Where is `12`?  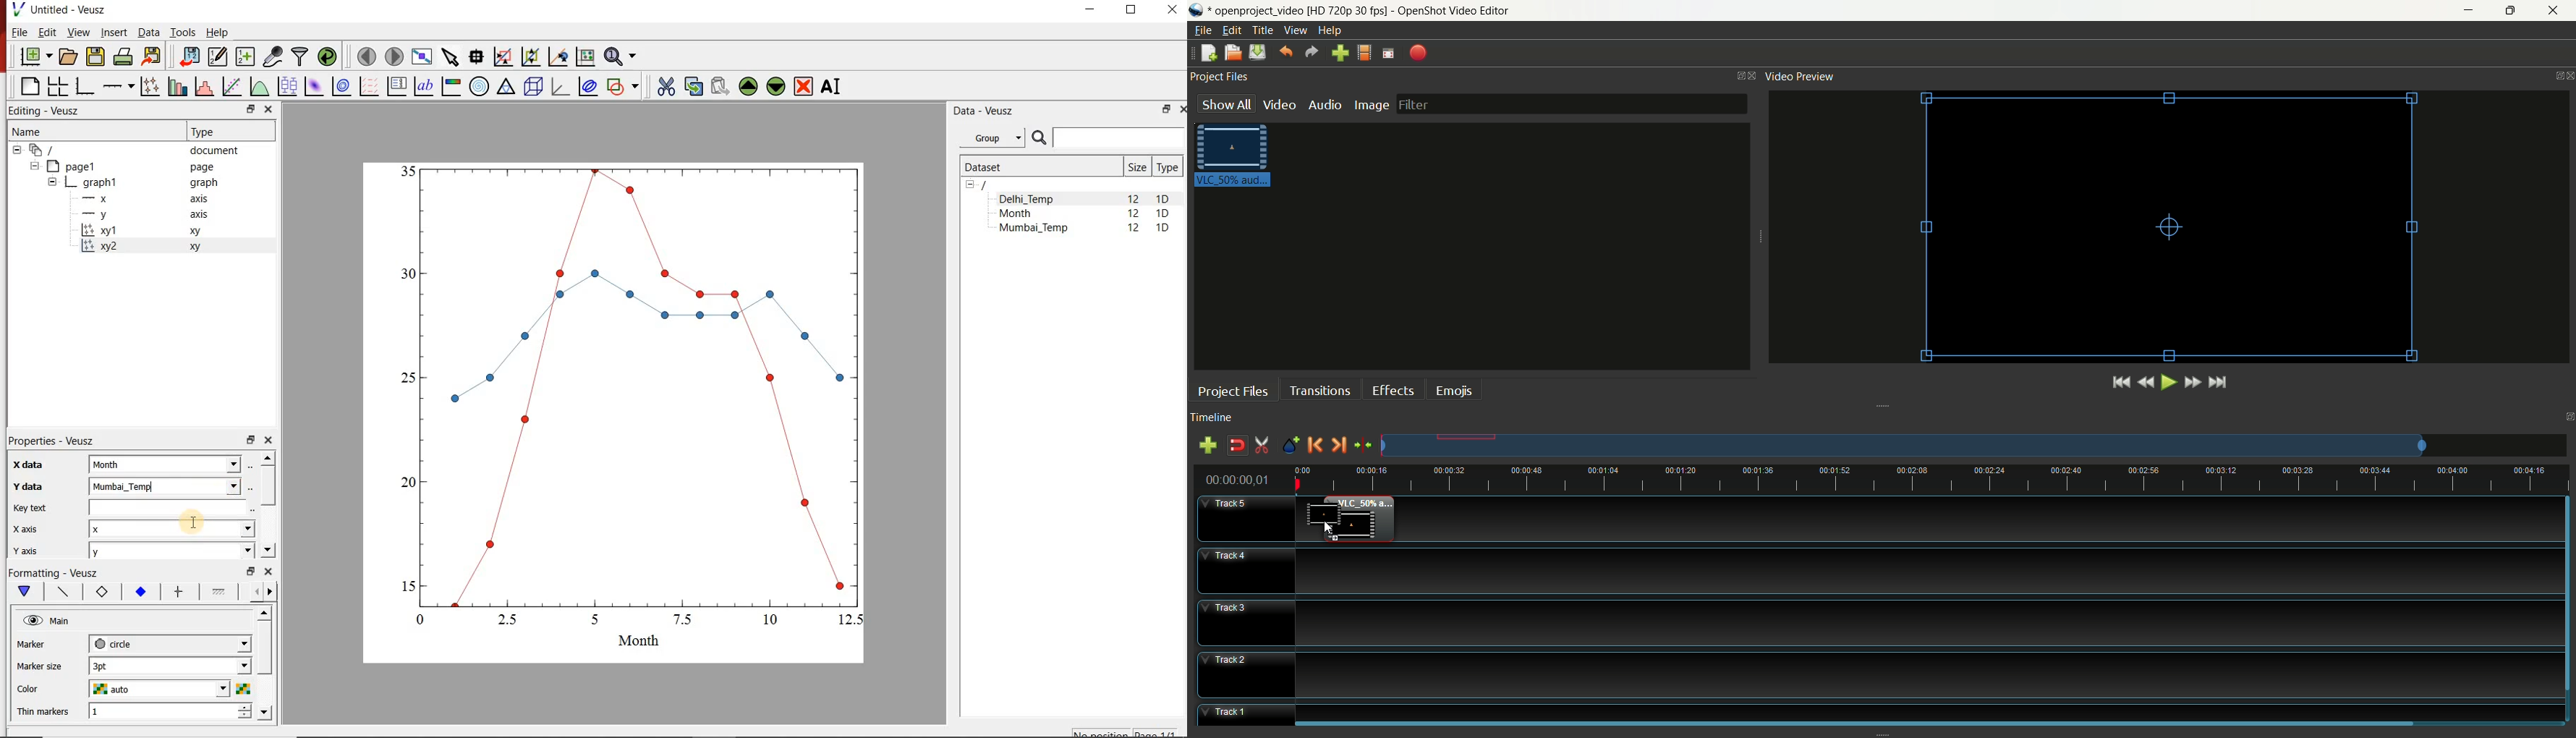 12 is located at coordinates (1135, 230).